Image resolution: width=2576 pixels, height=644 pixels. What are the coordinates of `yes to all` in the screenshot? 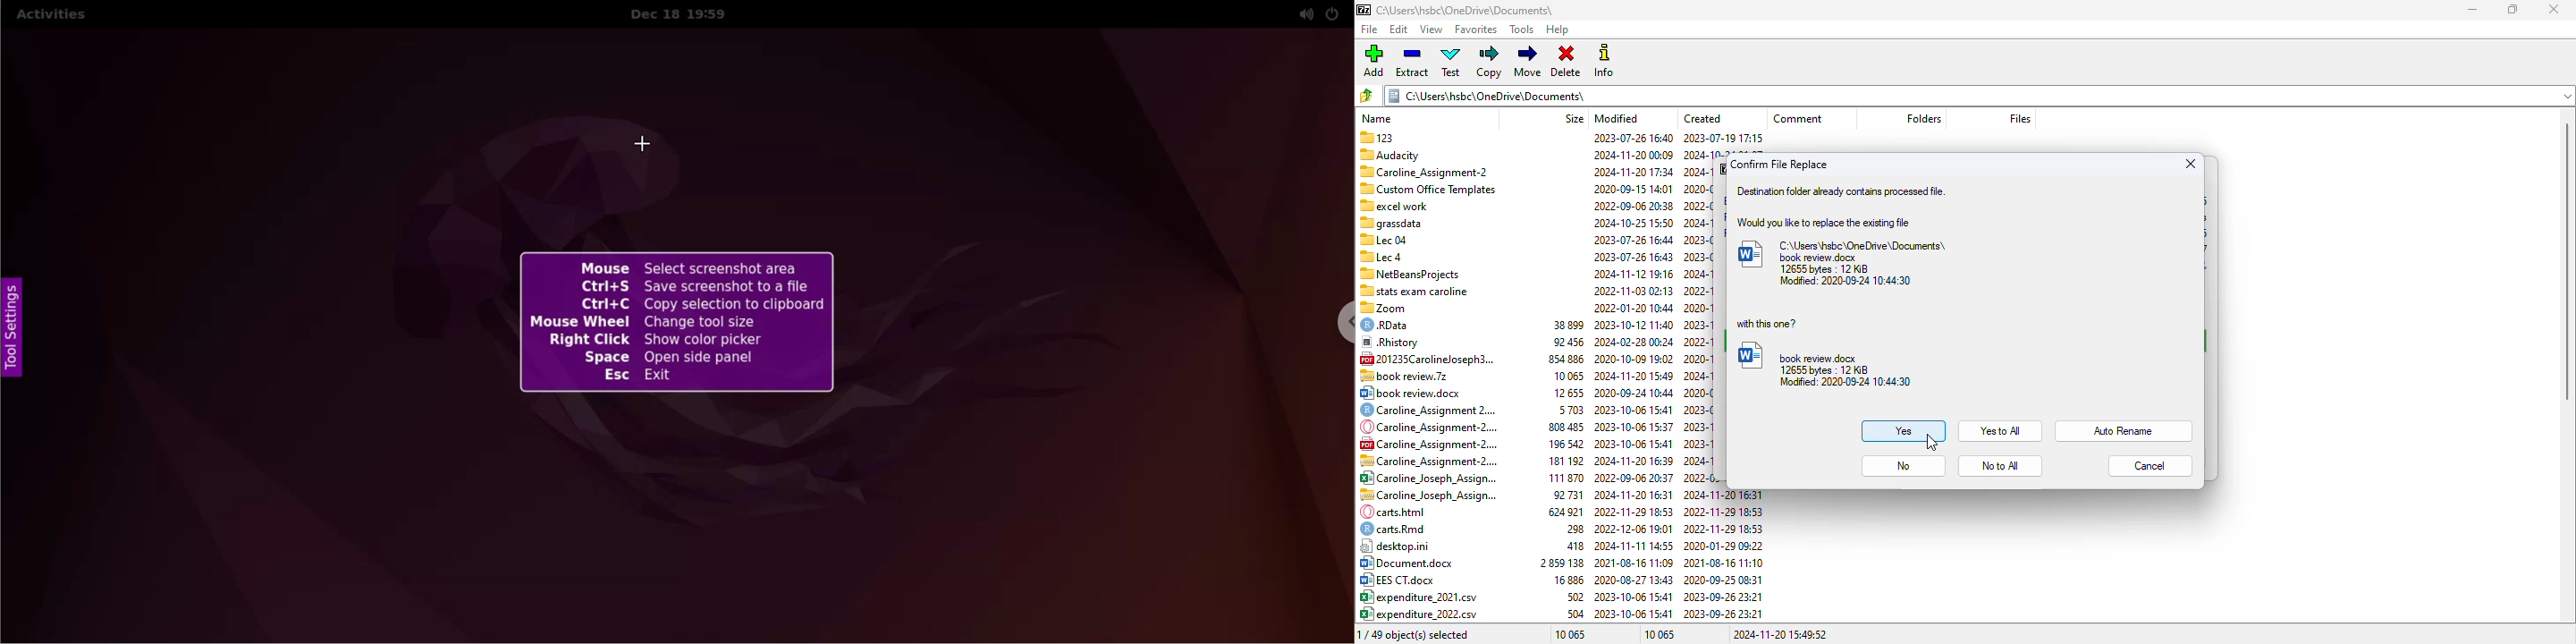 It's located at (2001, 431).